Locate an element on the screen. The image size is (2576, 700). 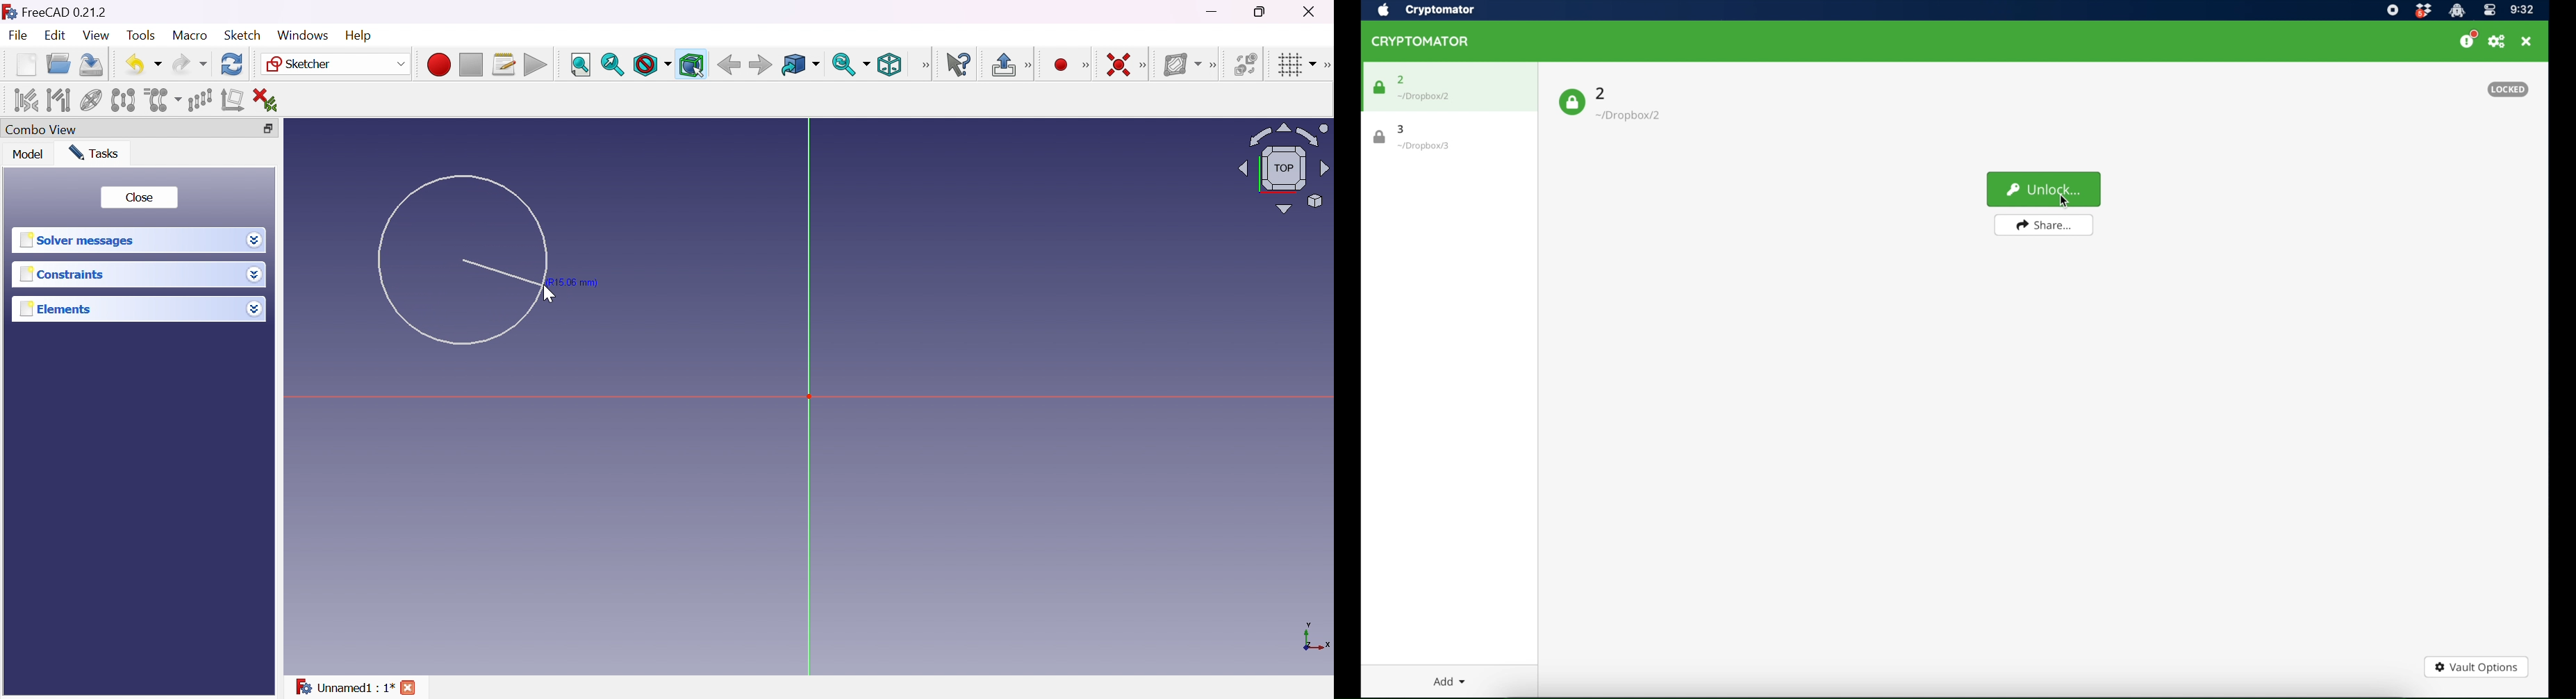
Delete all constraints is located at coordinates (270, 100).